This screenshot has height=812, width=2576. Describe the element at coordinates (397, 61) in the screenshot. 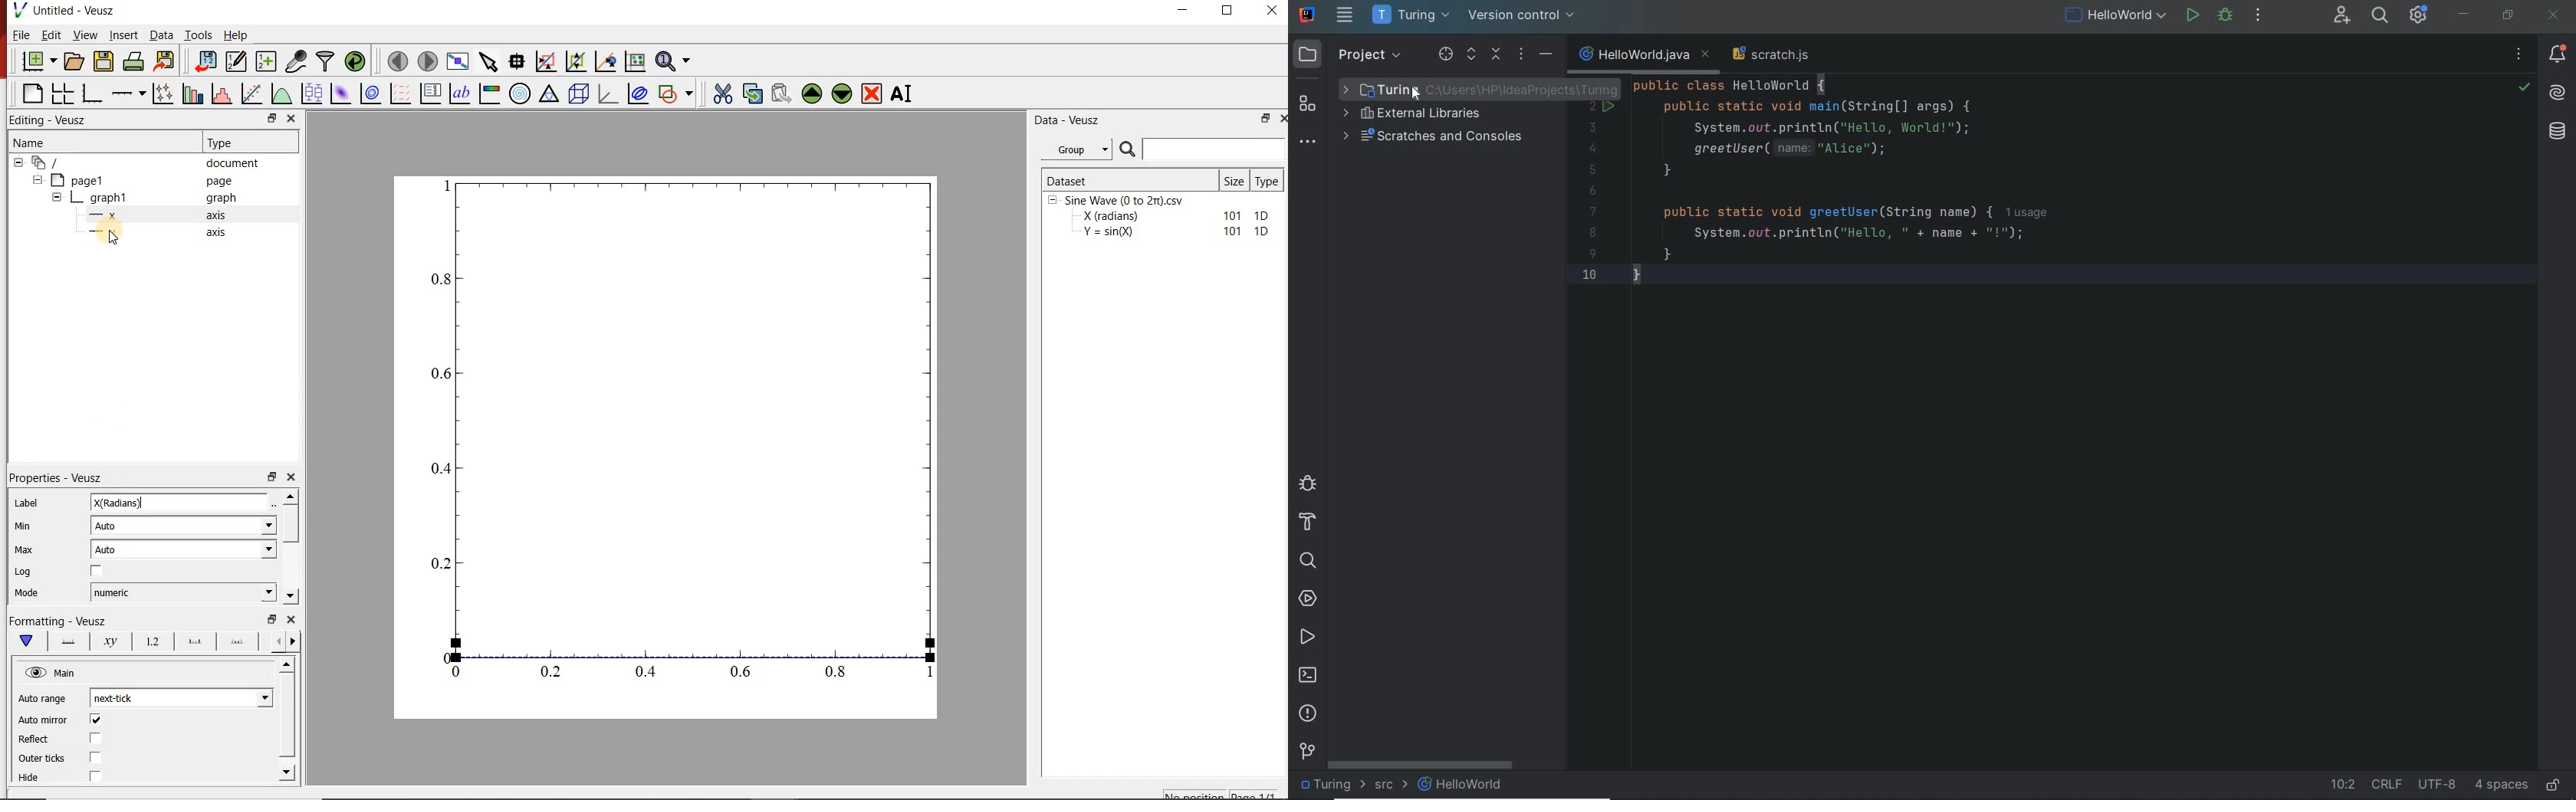

I see `go to previous page` at that location.